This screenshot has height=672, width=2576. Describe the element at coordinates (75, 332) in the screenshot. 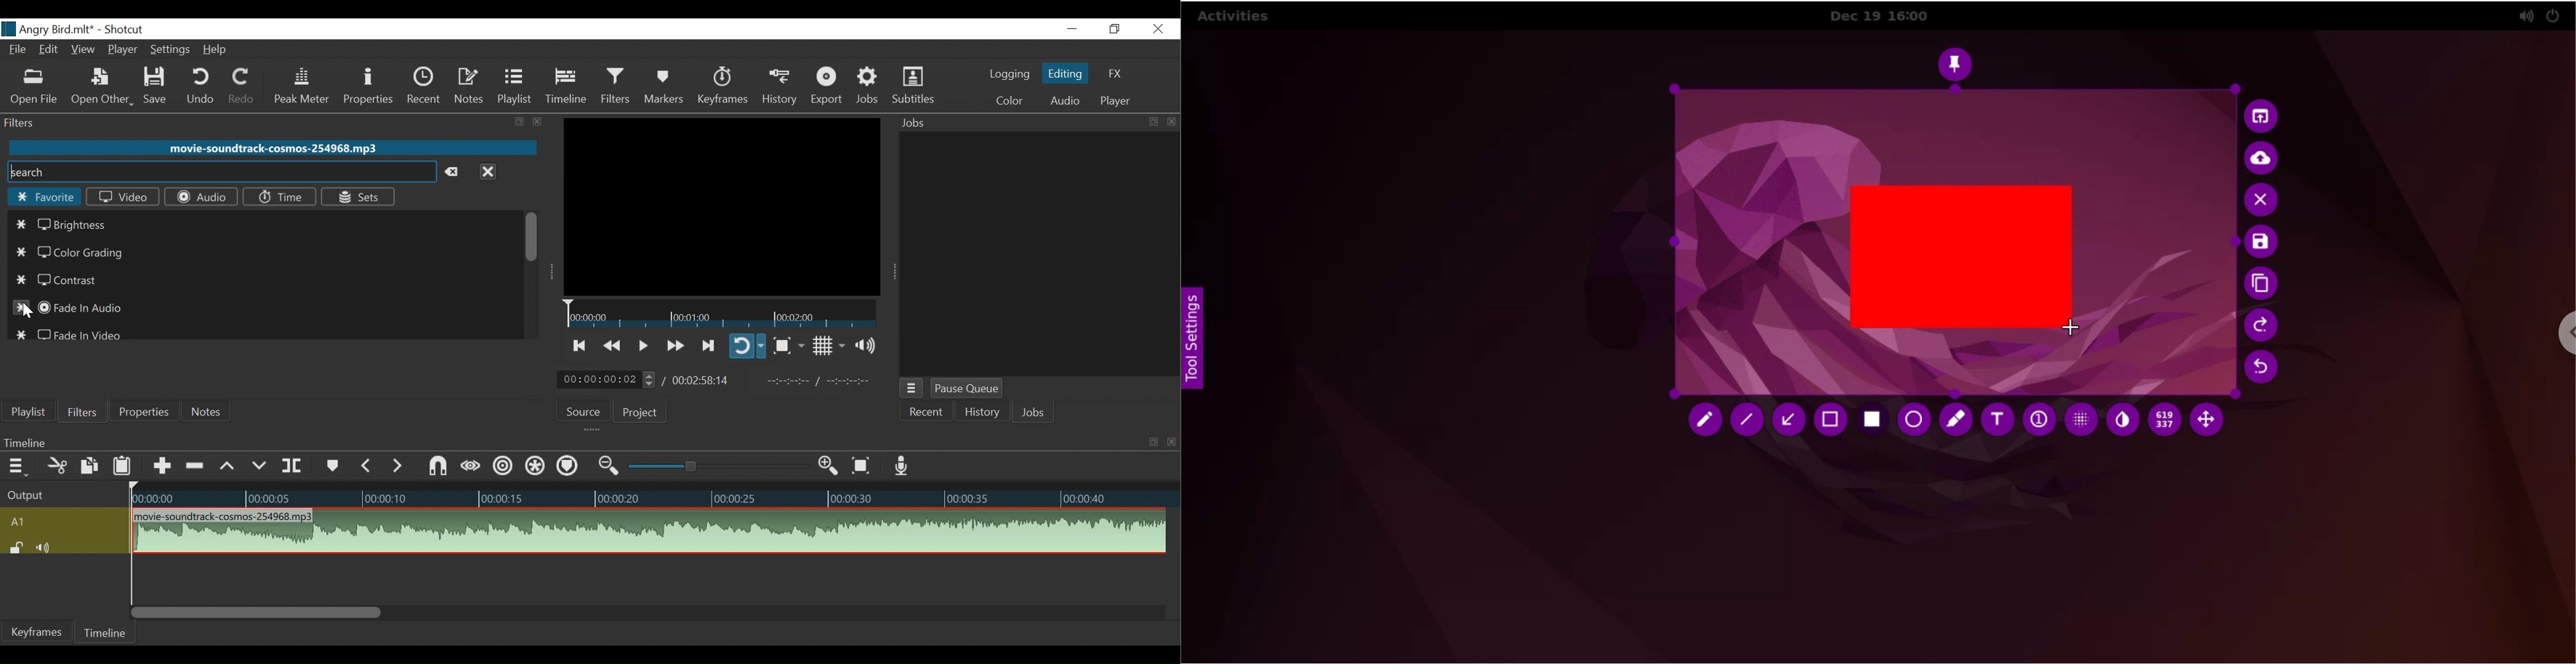

I see `Fade in Video` at that location.